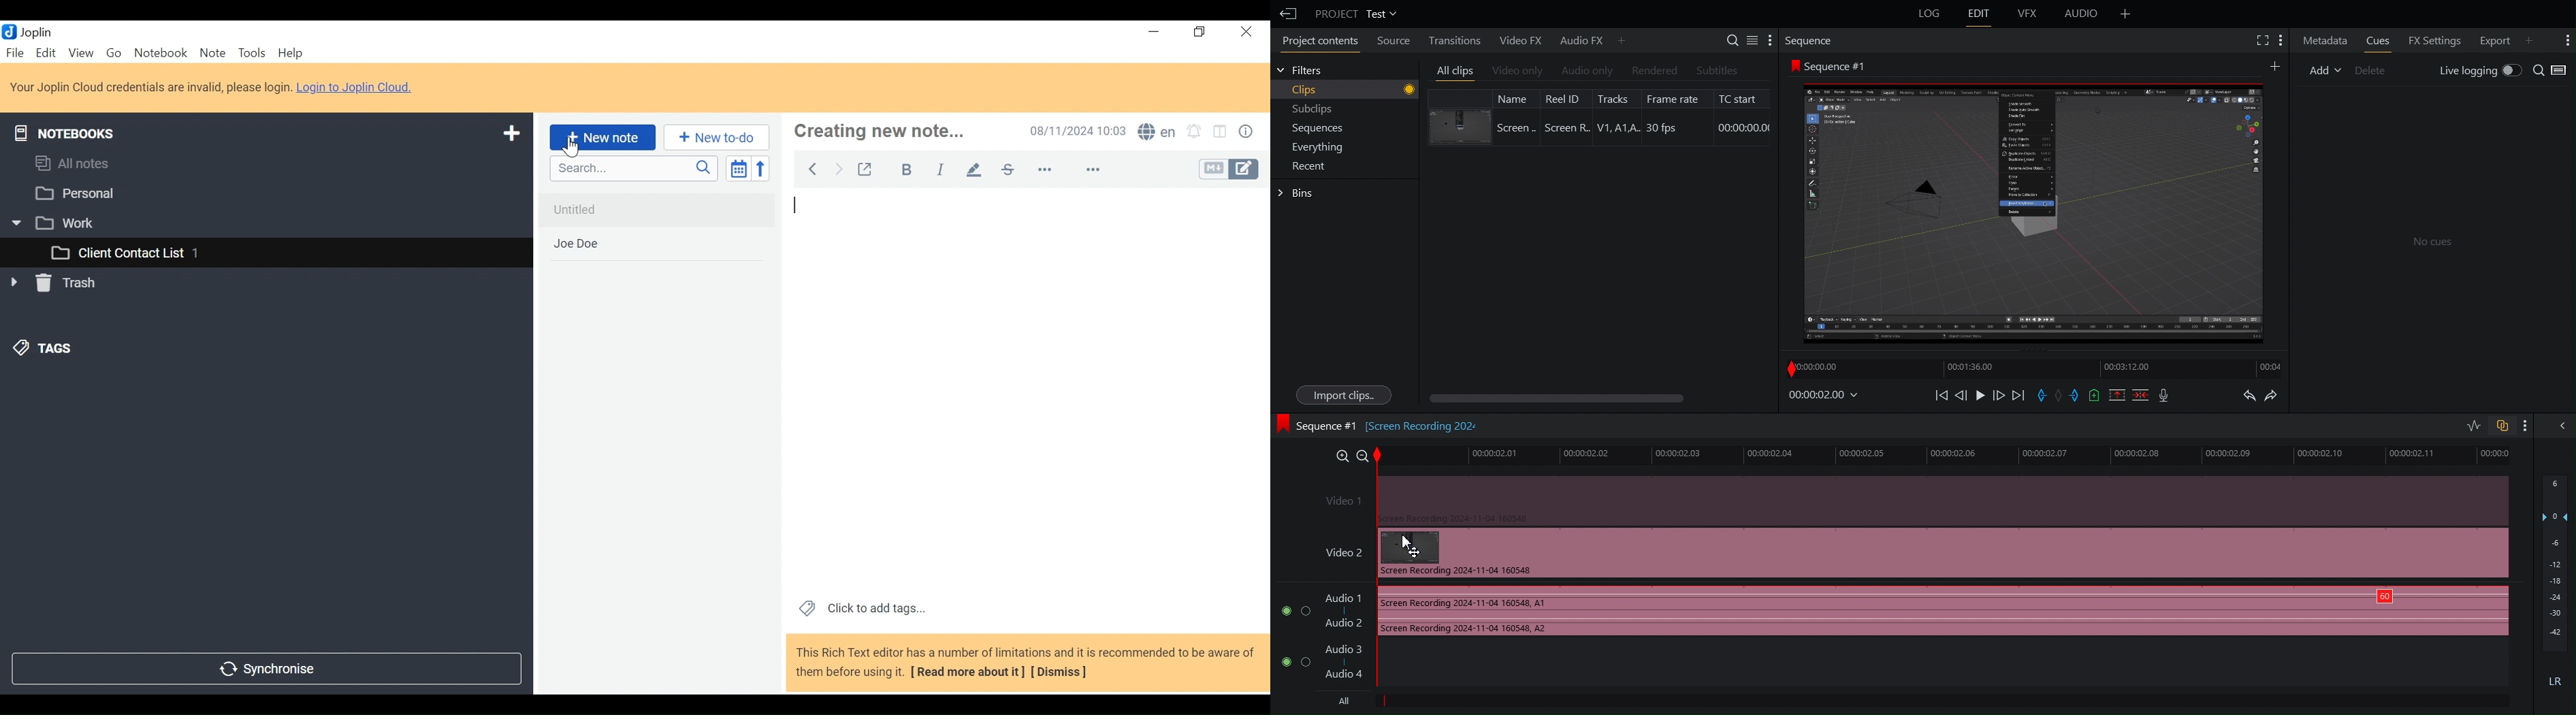 The image size is (2576, 728). I want to click on Go, so click(113, 54).